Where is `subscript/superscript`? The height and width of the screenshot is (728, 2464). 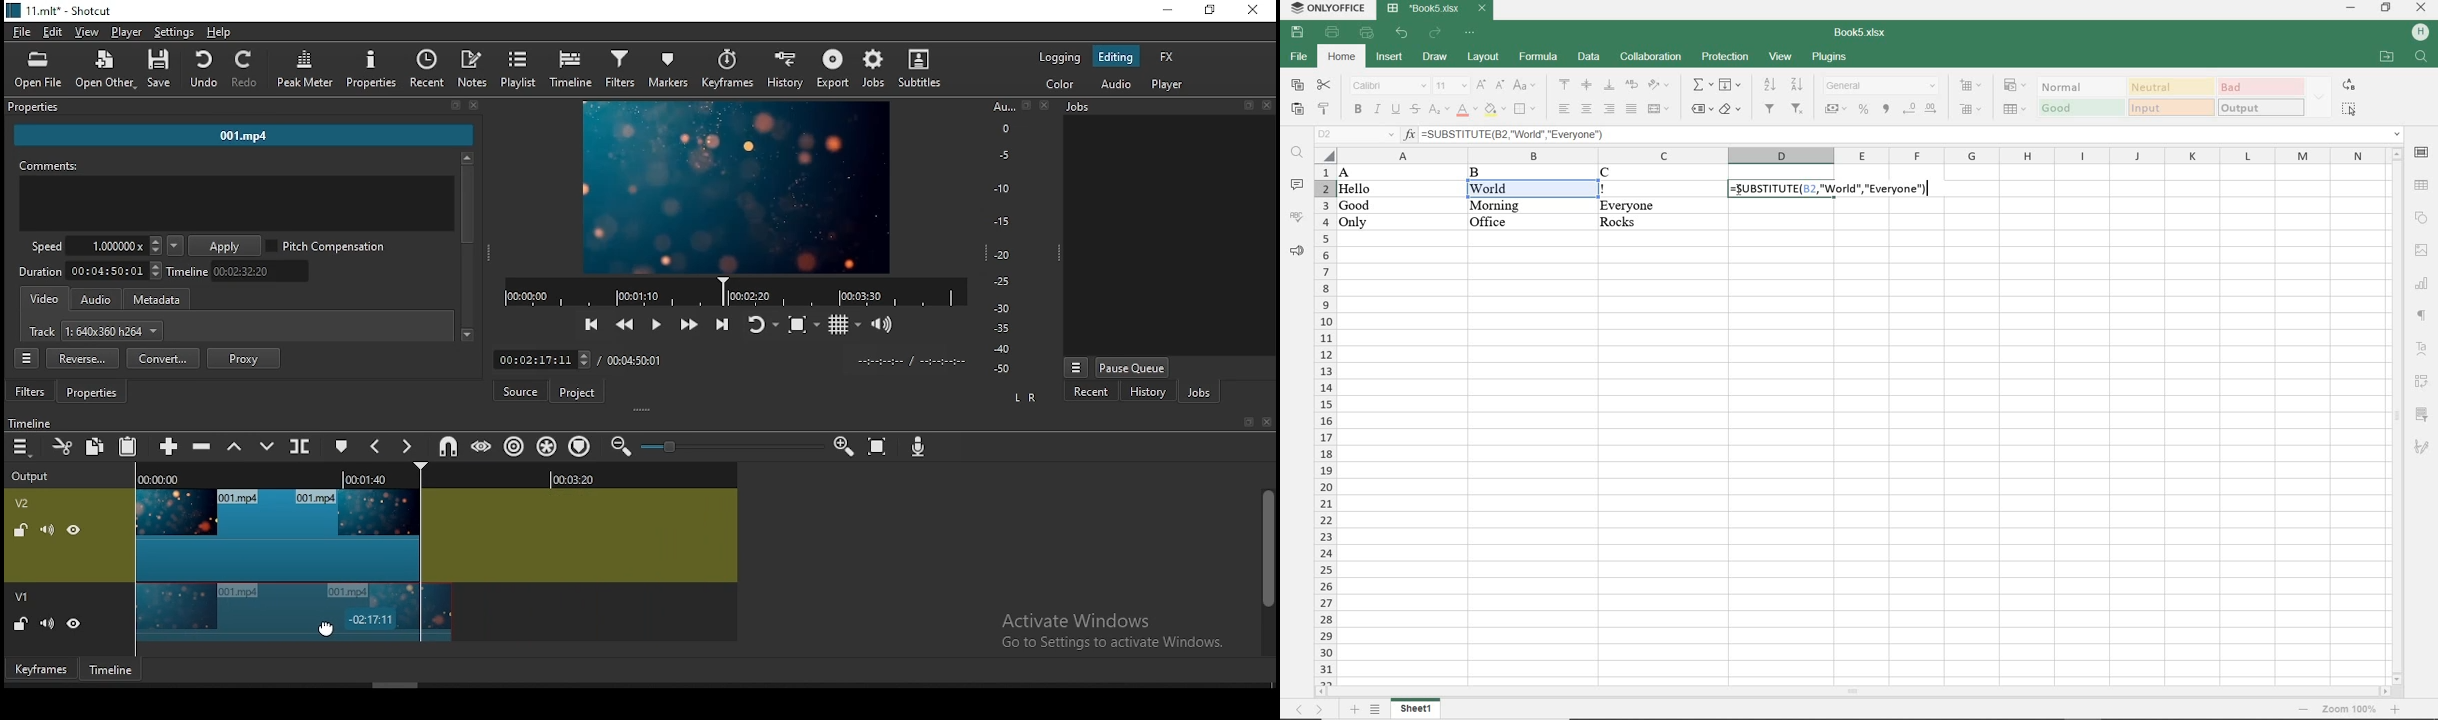
subscript/superscript is located at coordinates (1437, 112).